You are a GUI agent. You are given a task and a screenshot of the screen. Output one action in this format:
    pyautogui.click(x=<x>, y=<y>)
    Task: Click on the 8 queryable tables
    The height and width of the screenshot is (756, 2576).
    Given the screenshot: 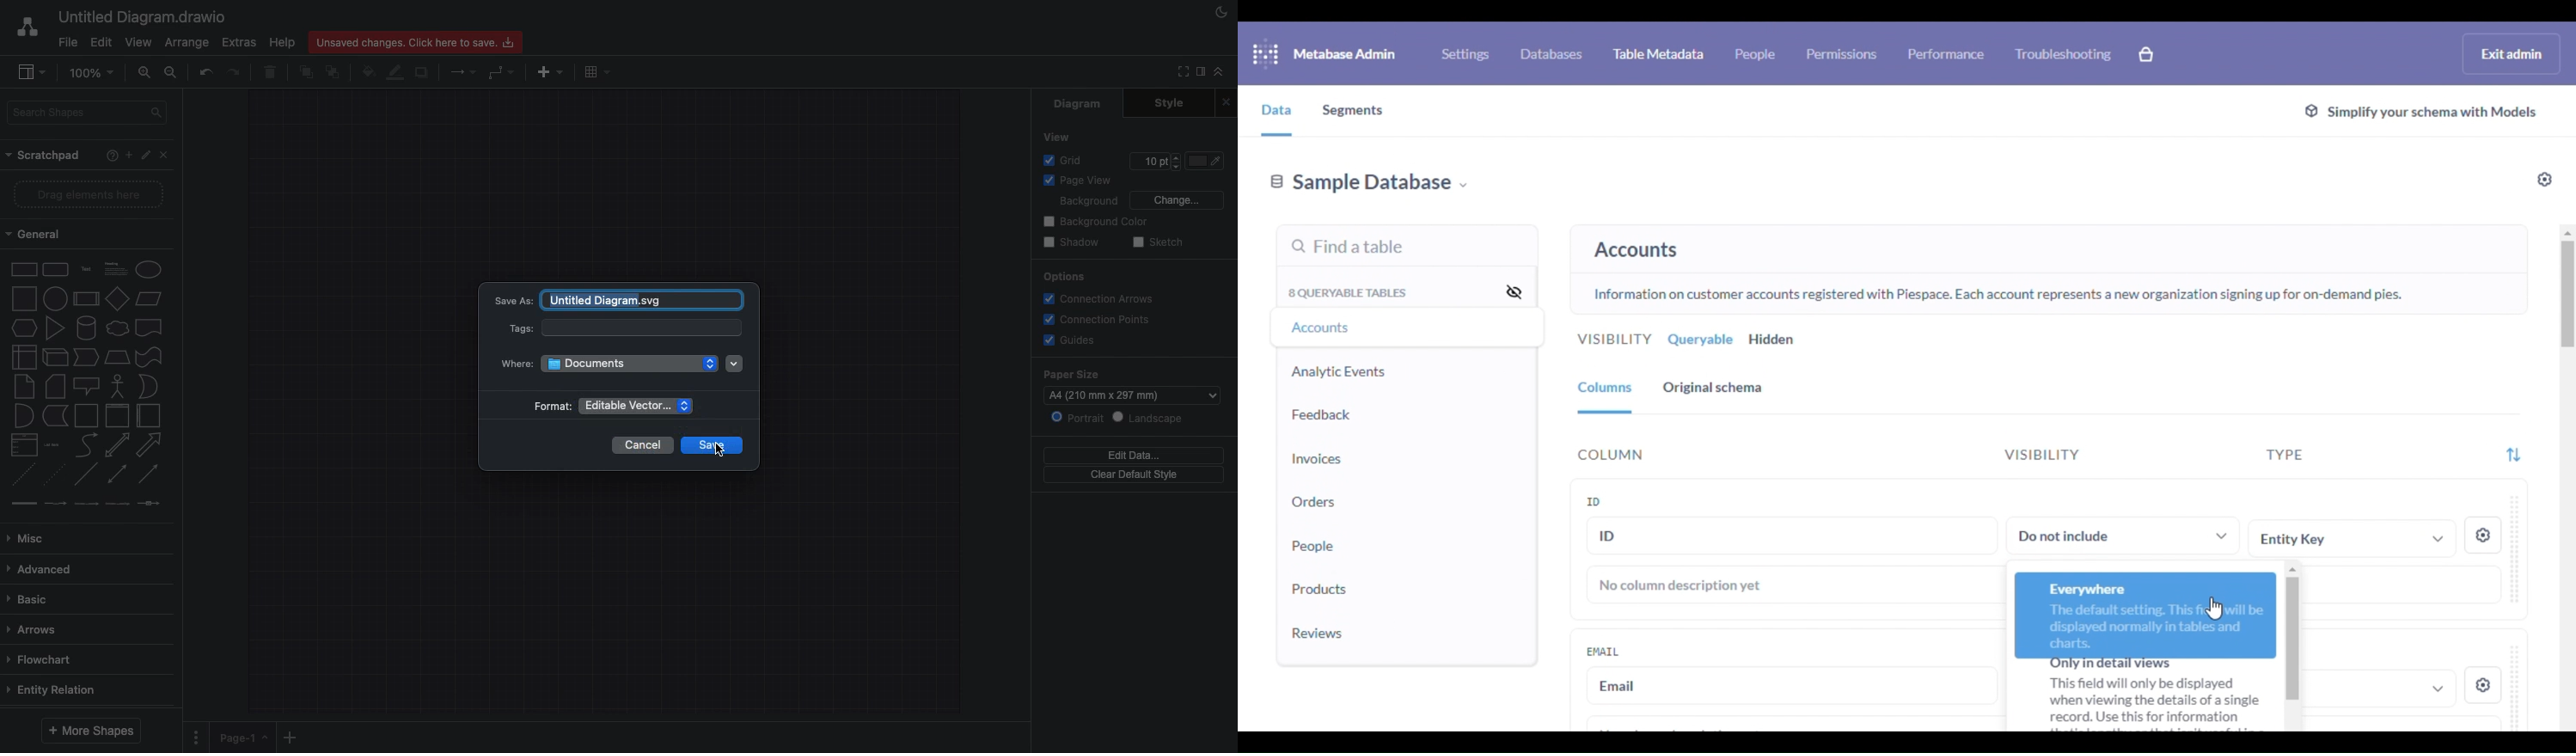 What is the action you would take?
    pyautogui.click(x=1350, y=293)
    